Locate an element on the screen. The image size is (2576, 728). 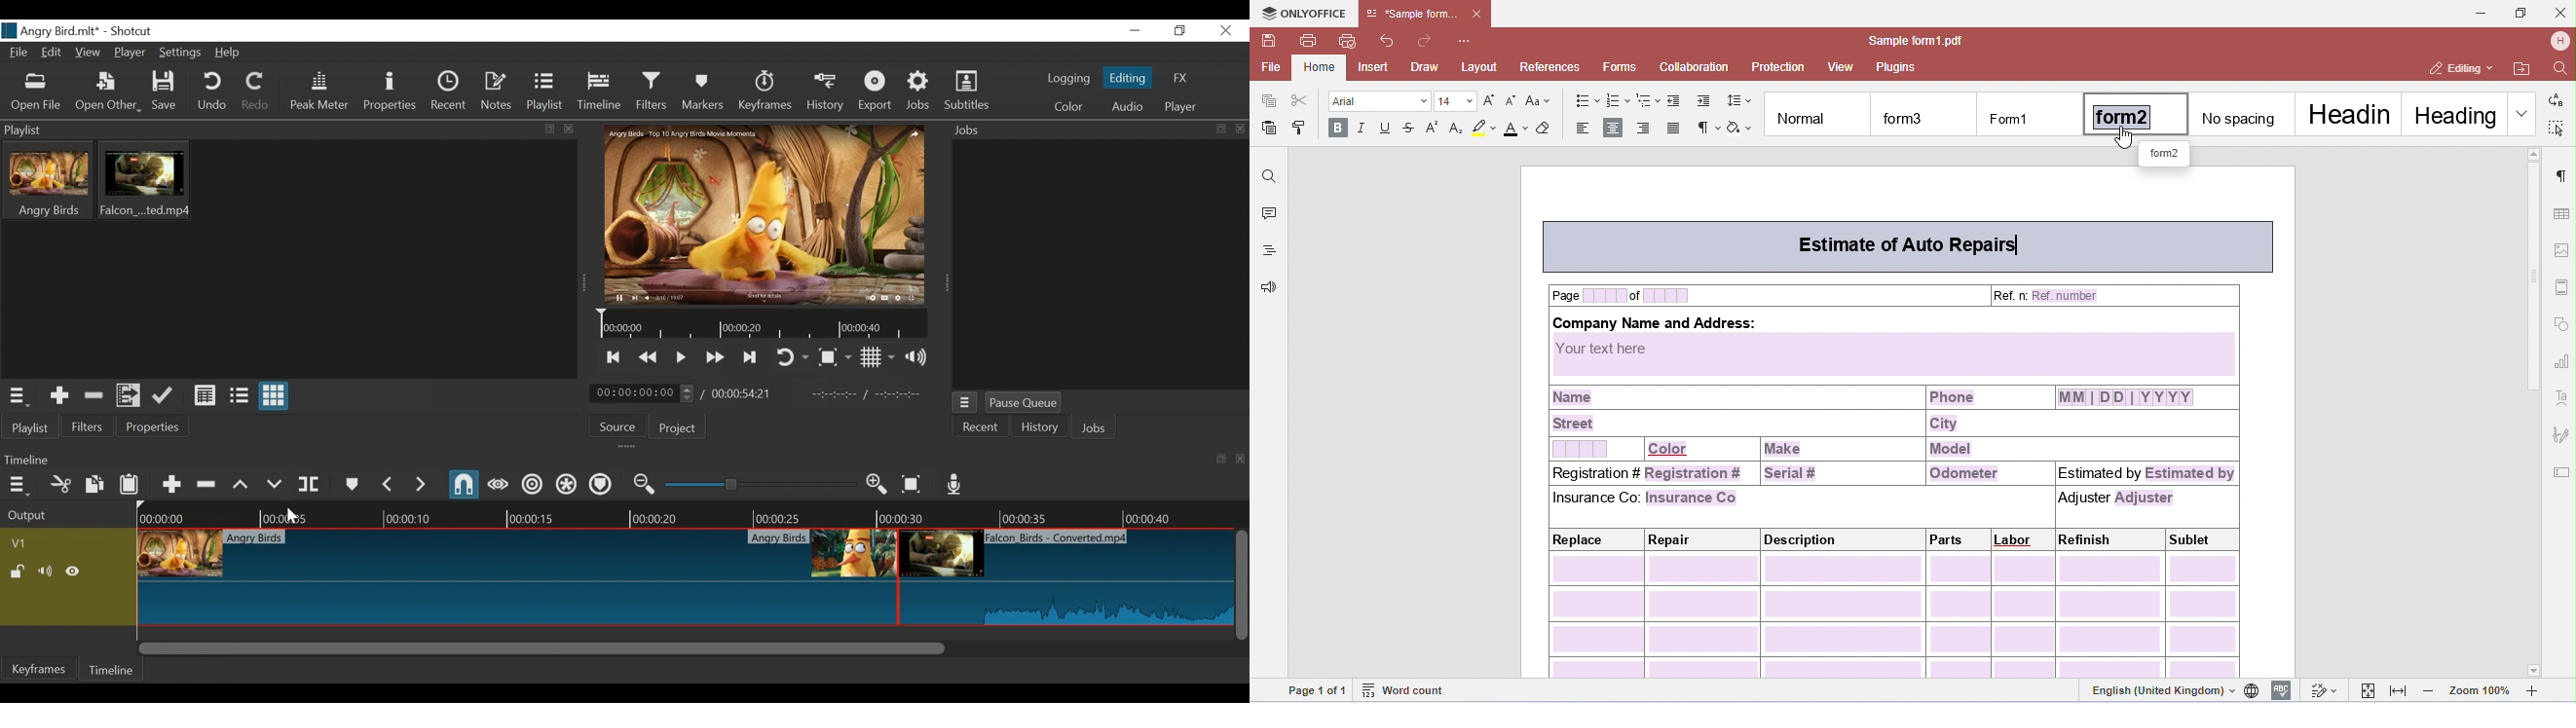
Subtitles is located at coordinates (968, 92).